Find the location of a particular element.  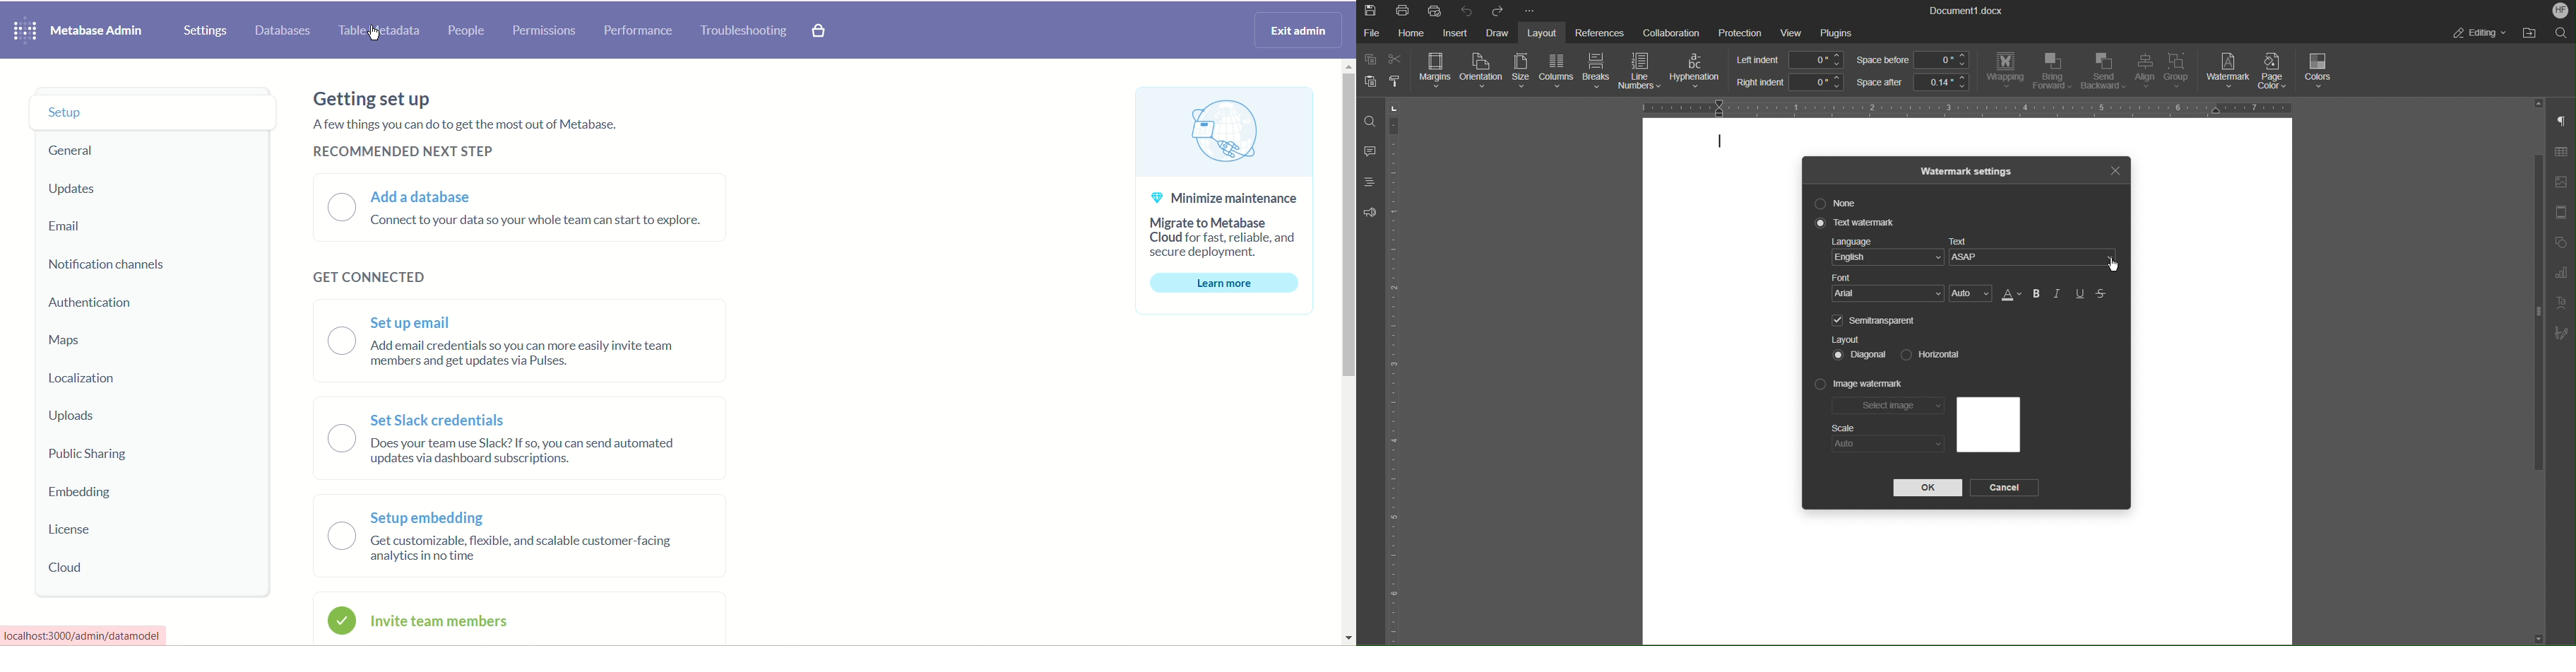

toggle button is located at coordinates (340, 474).